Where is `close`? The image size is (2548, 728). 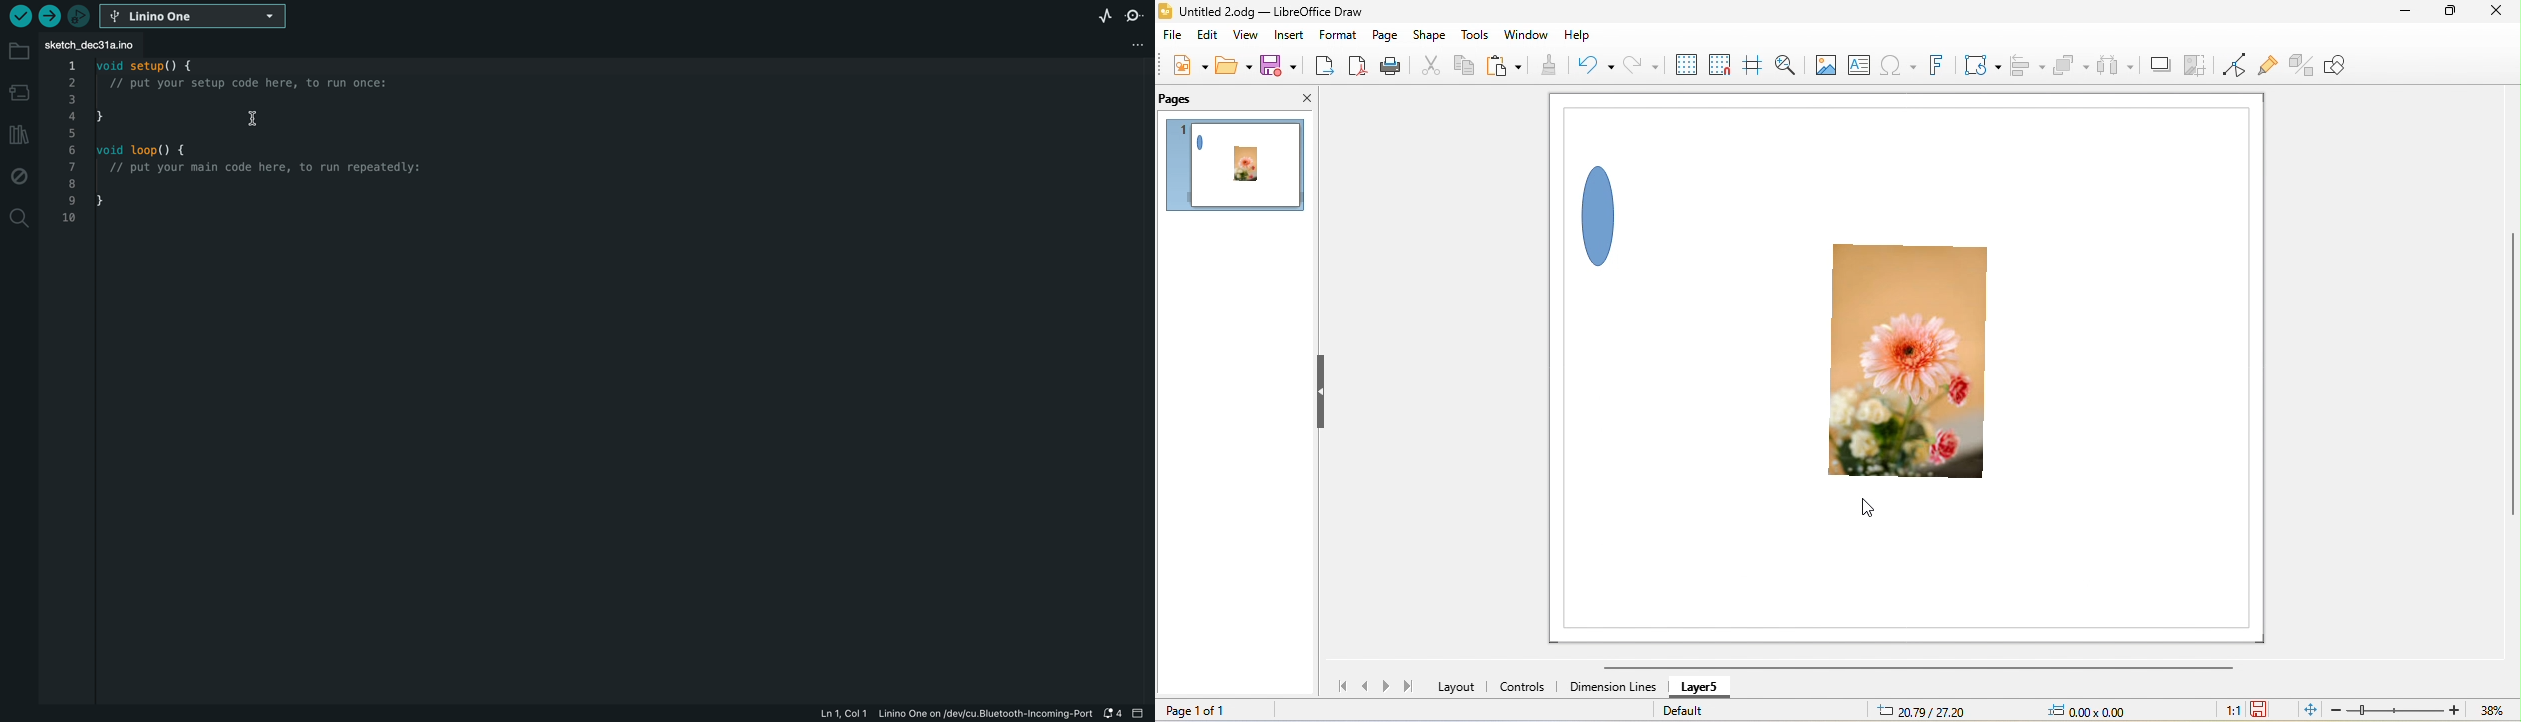 close is located at coordinates (2494, 14).